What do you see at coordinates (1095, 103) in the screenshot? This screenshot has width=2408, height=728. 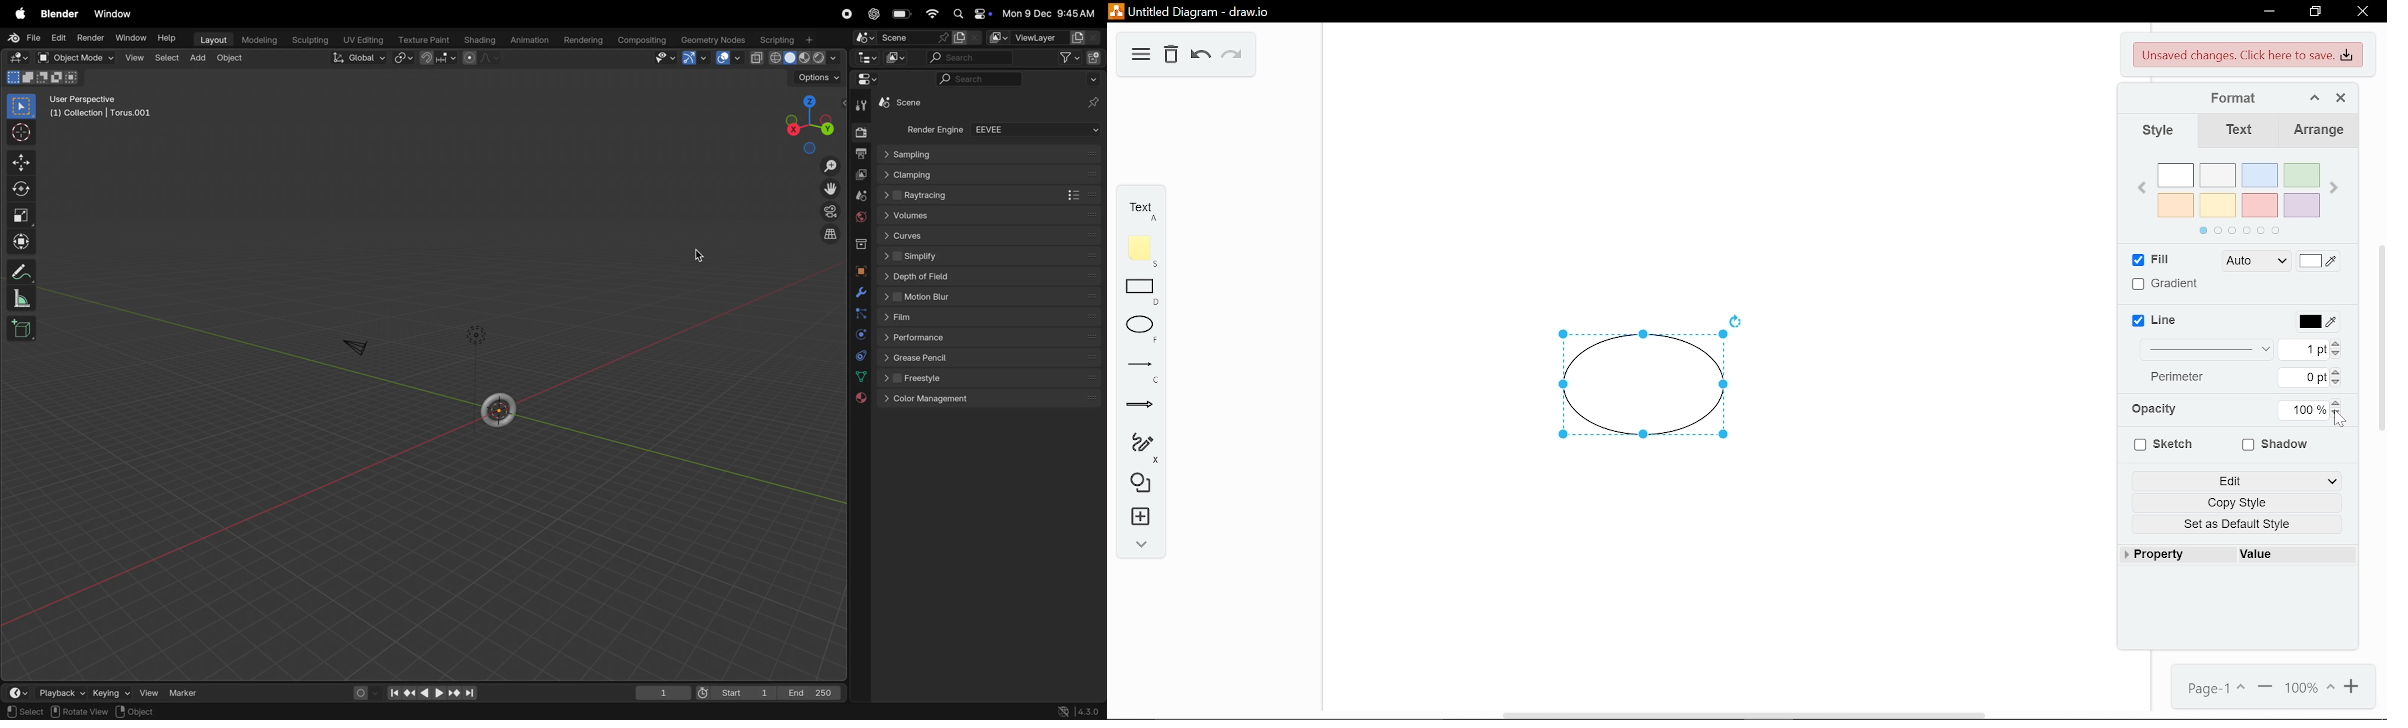 I see `pins` at bounding box center [1095, 103].